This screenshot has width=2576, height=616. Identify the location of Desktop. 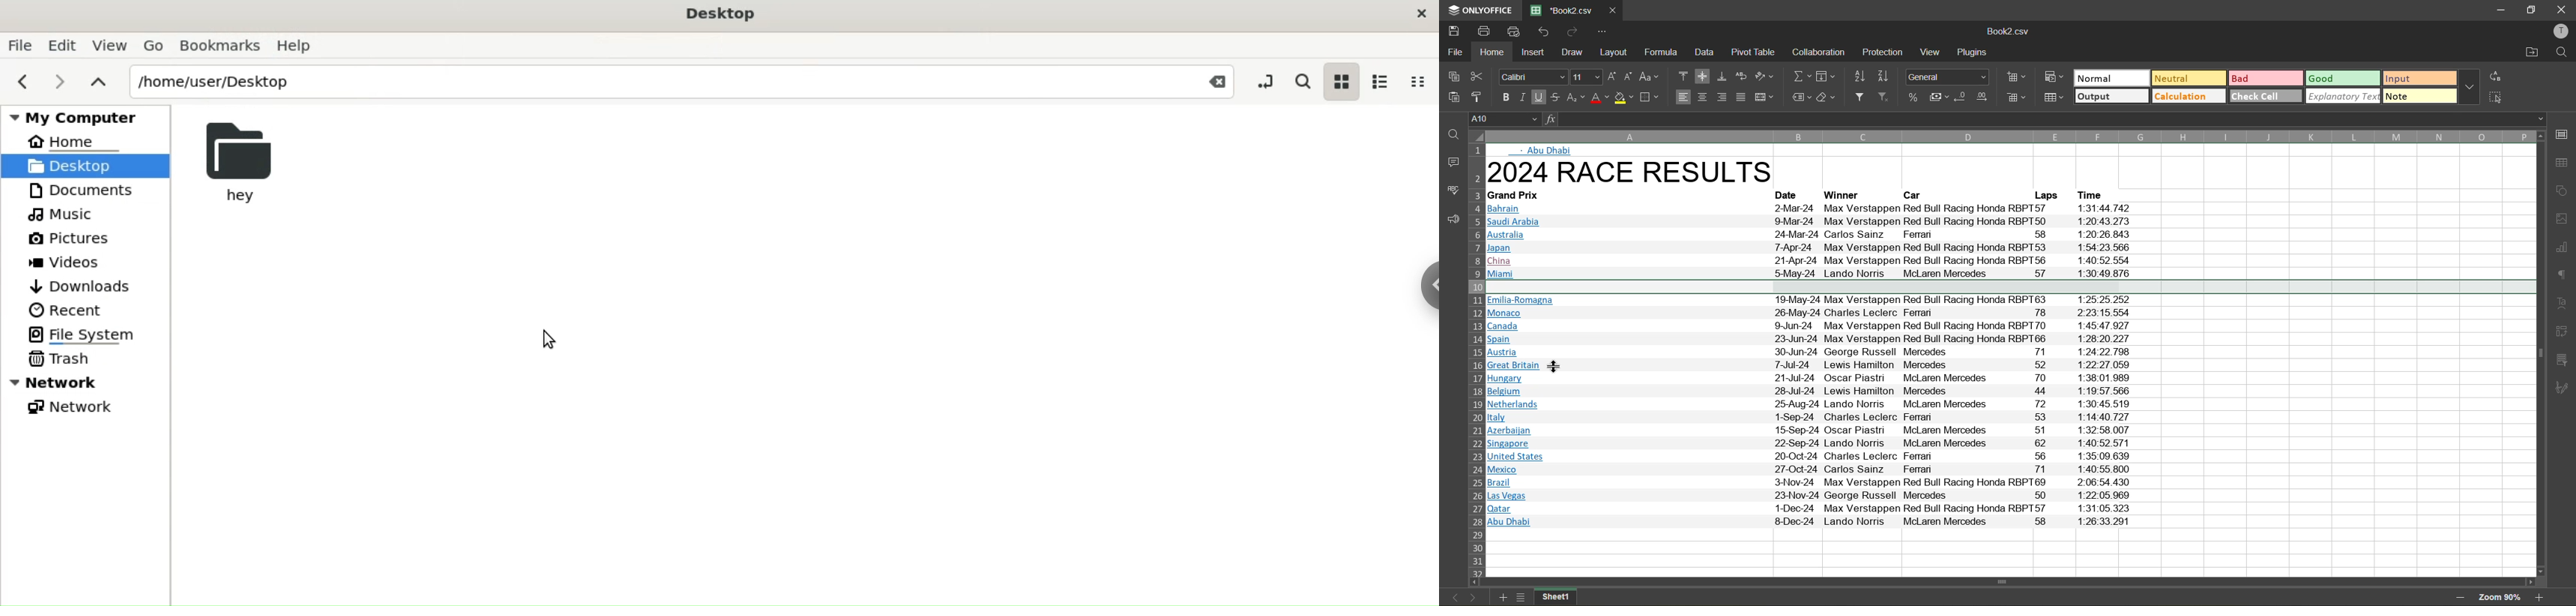
(720, 15).